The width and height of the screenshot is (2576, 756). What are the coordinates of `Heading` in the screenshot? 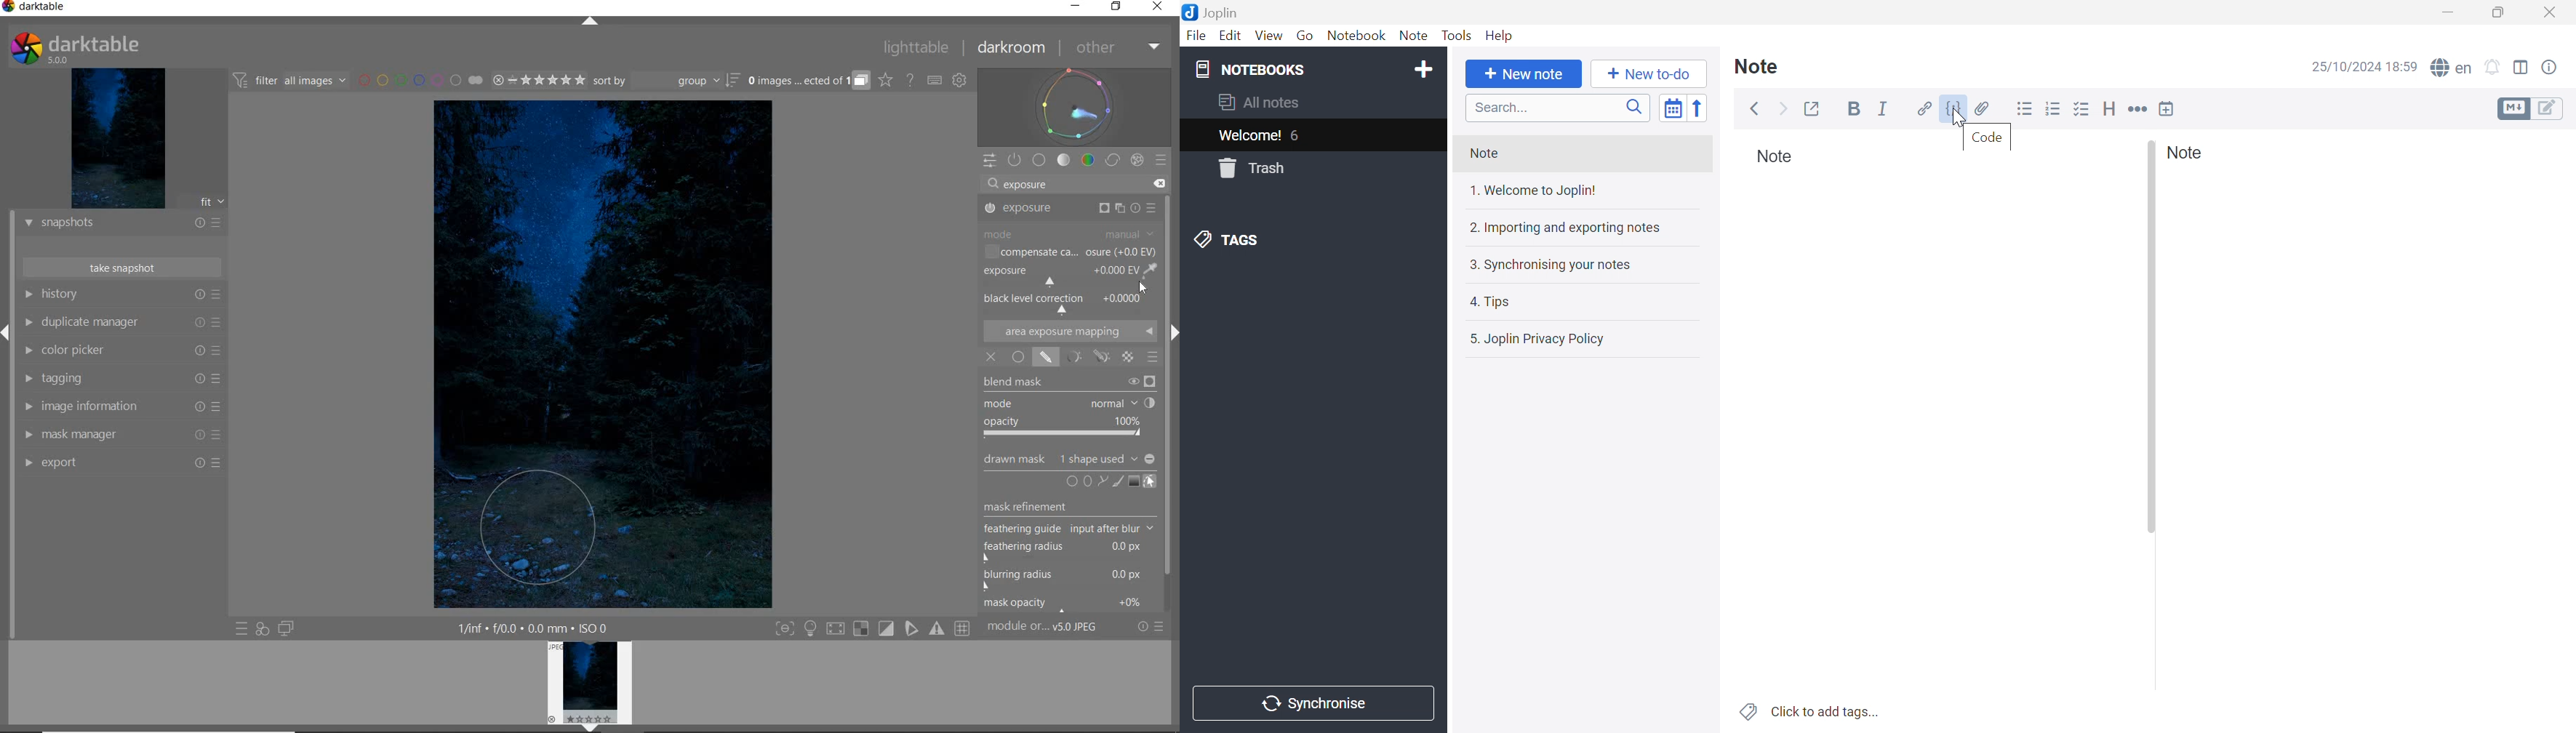 It's located at (2110, 108).